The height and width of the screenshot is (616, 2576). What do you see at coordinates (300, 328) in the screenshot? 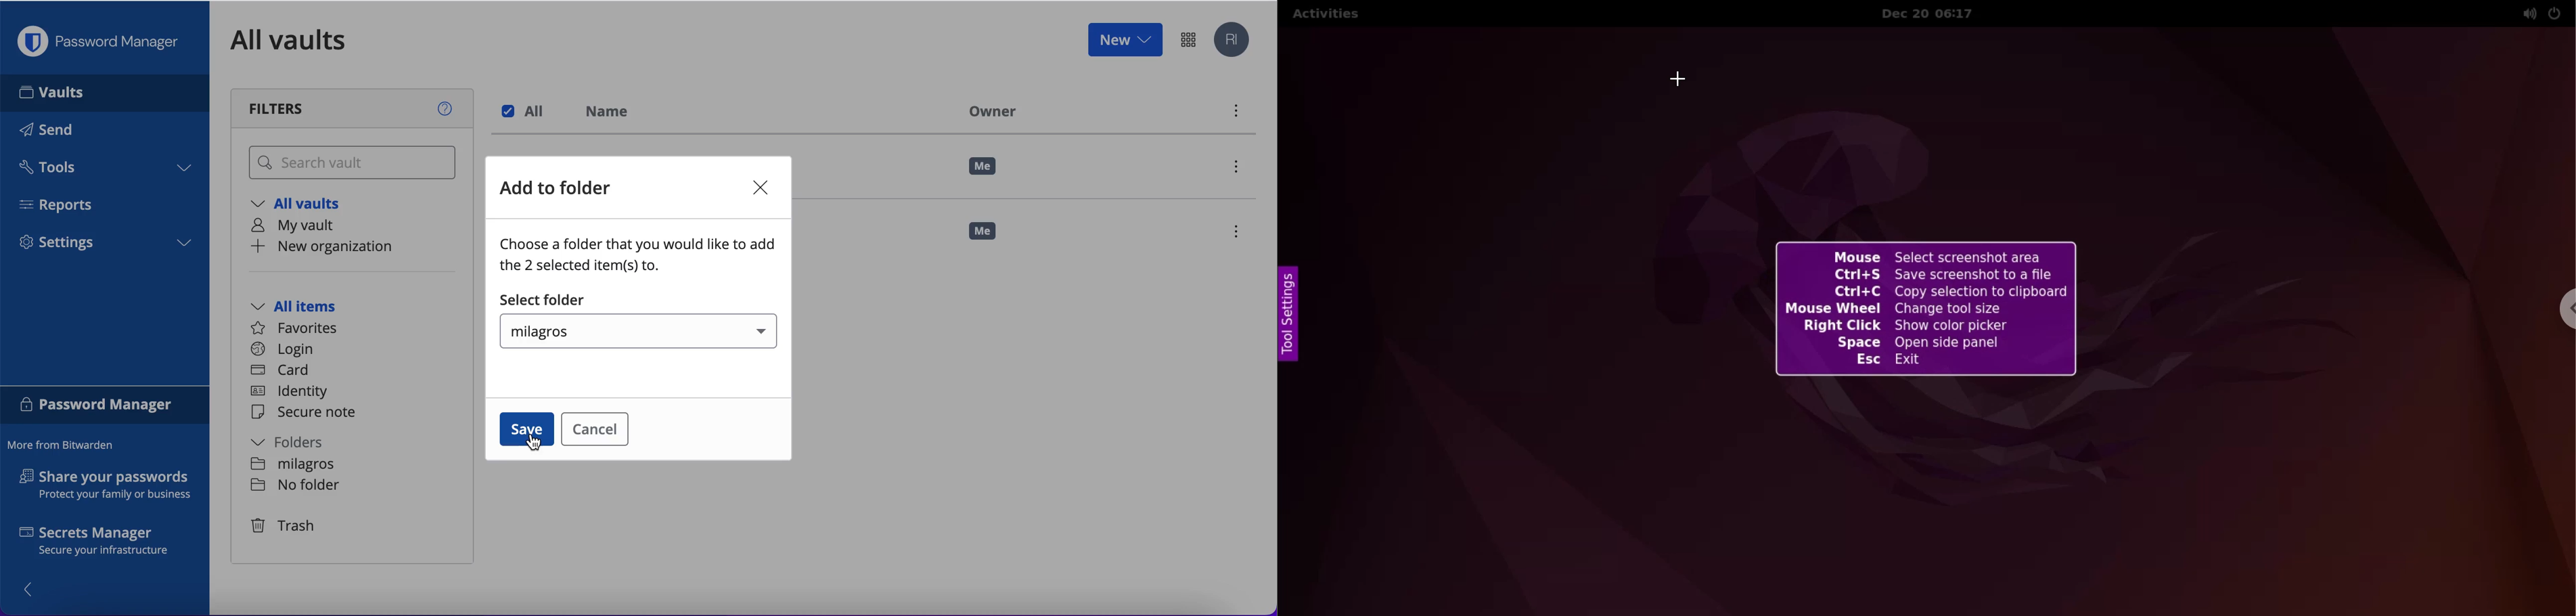
I see `favorites` at bounding box center [300, 328].